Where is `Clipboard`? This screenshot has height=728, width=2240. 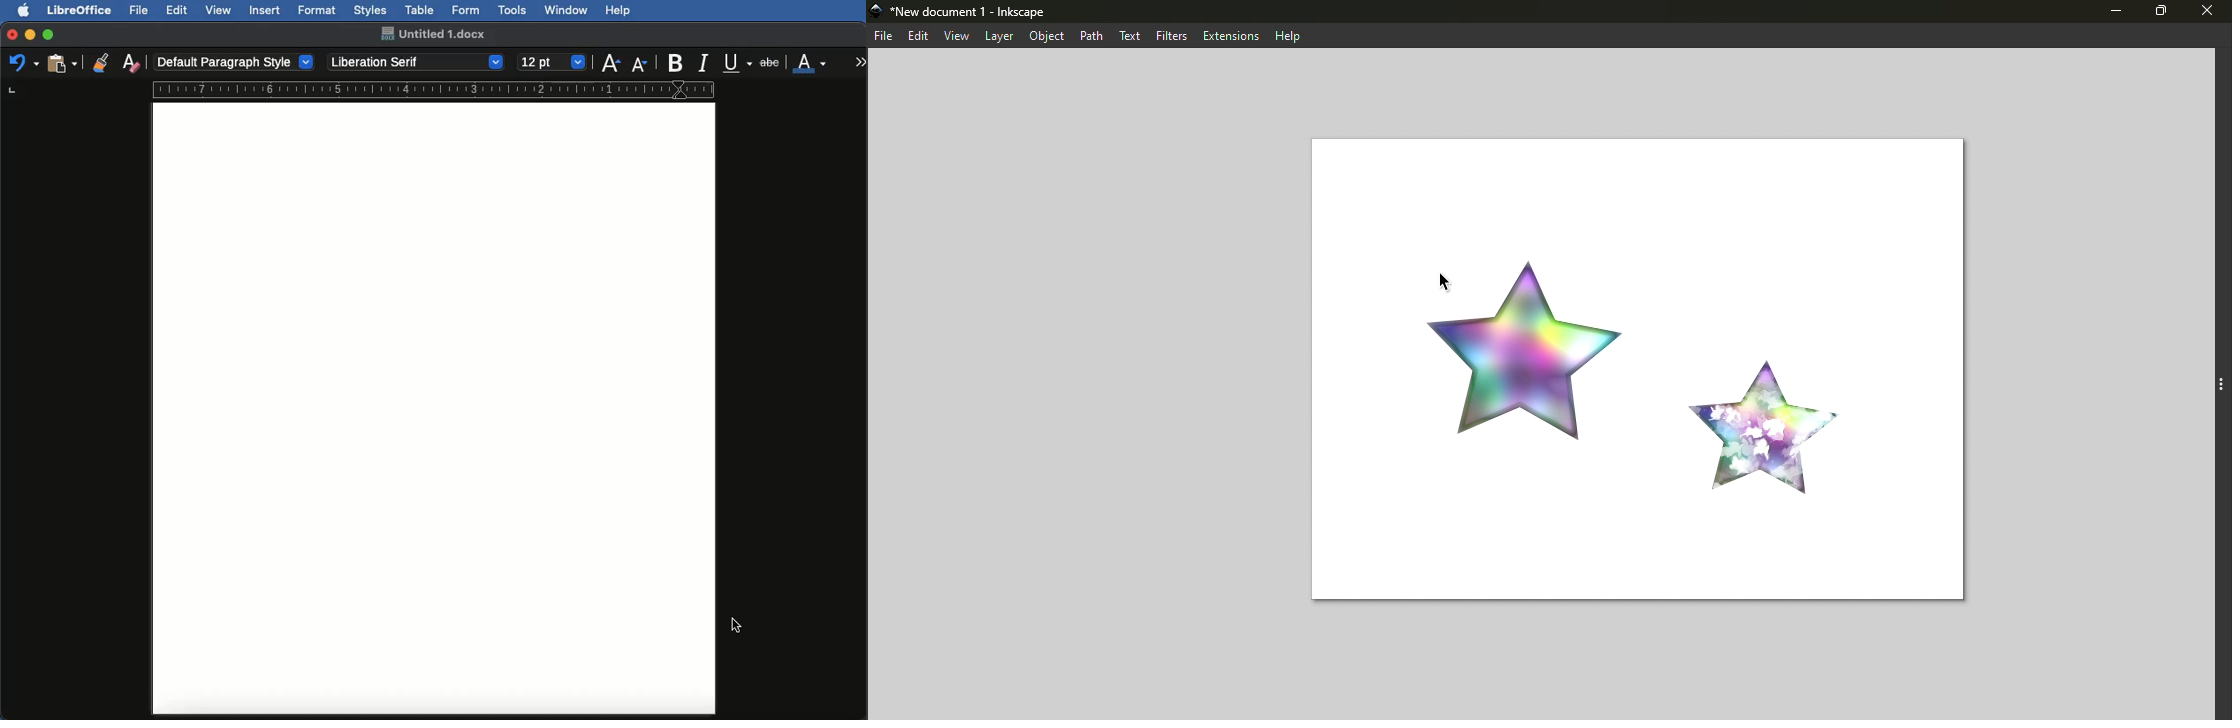 Clipboard is located at coordinates (62, 62).